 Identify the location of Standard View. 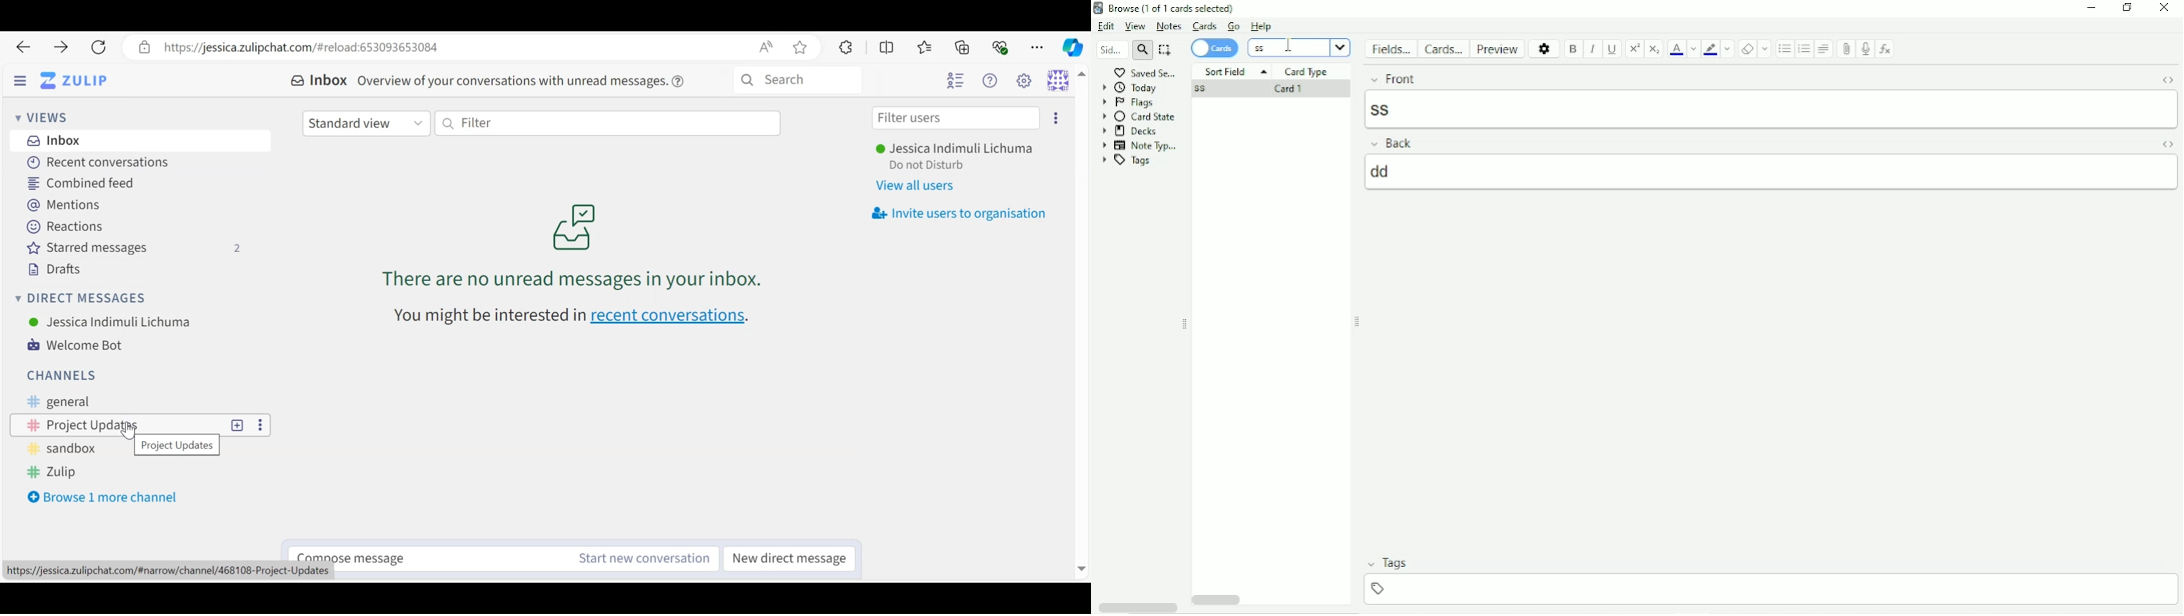
(367, 122).